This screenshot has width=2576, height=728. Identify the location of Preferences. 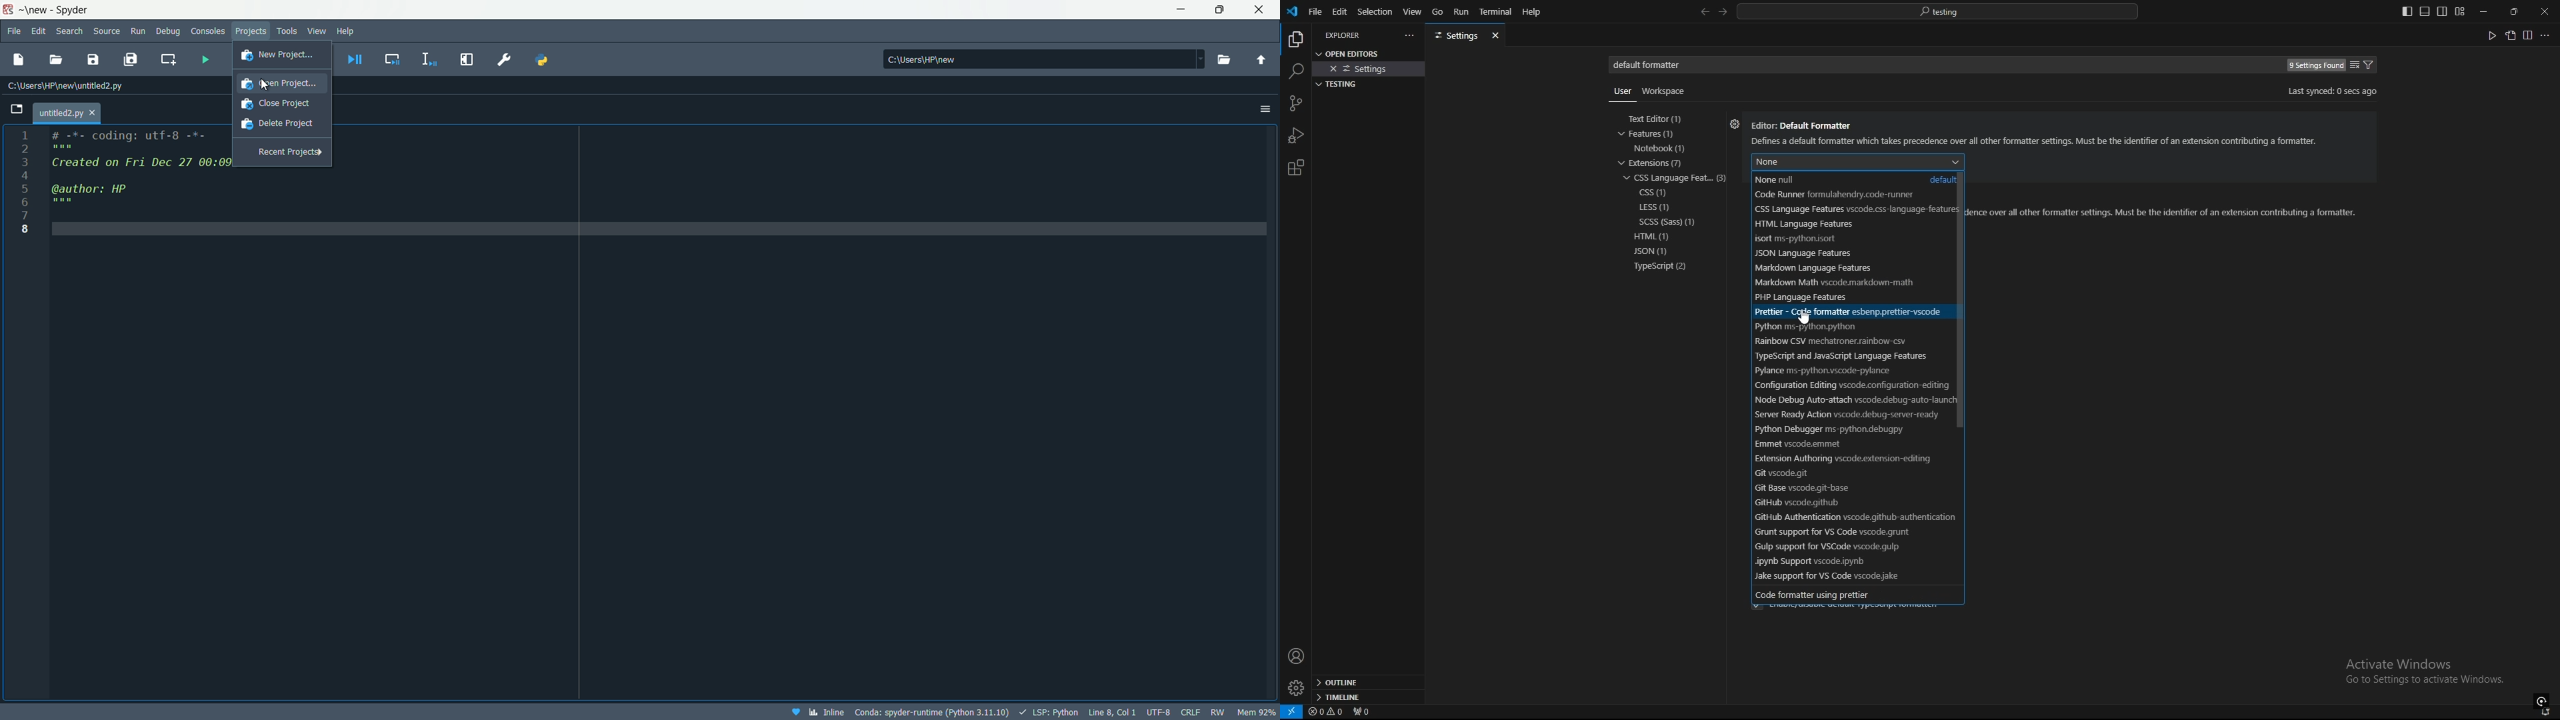
(503, 57).